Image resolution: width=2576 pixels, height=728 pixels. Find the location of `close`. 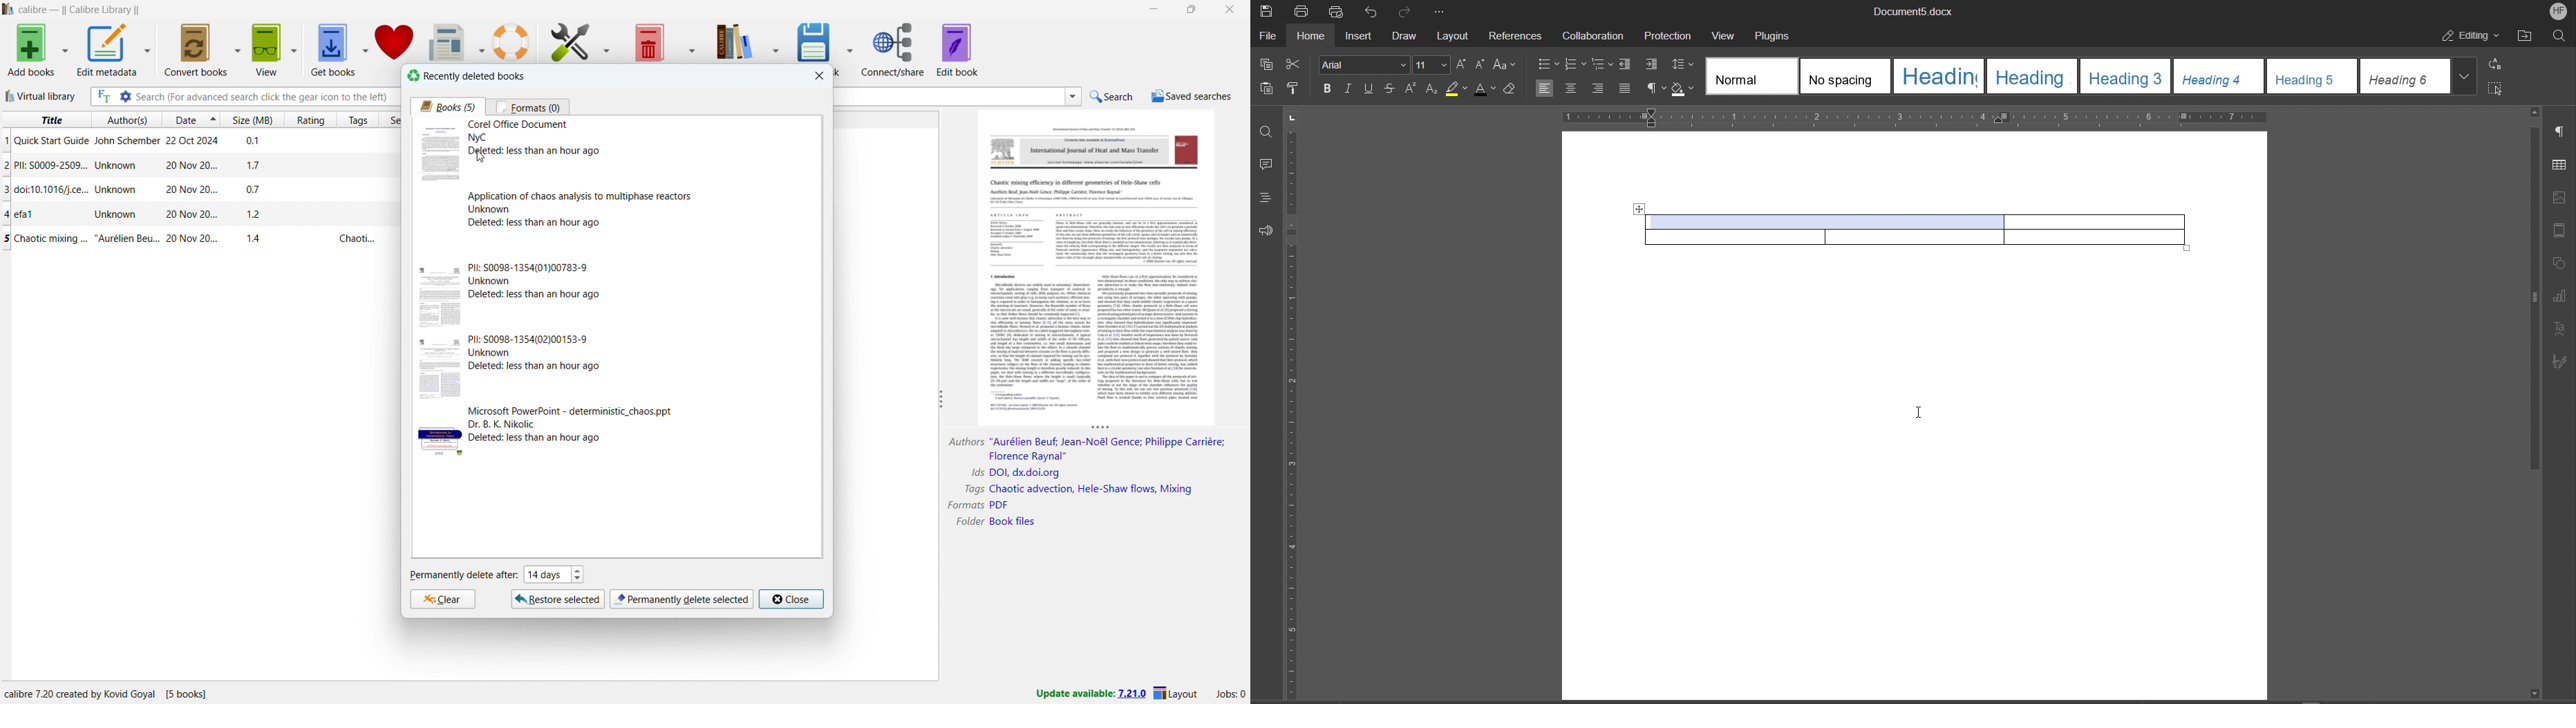

close is located at coordinates (1229, 9).